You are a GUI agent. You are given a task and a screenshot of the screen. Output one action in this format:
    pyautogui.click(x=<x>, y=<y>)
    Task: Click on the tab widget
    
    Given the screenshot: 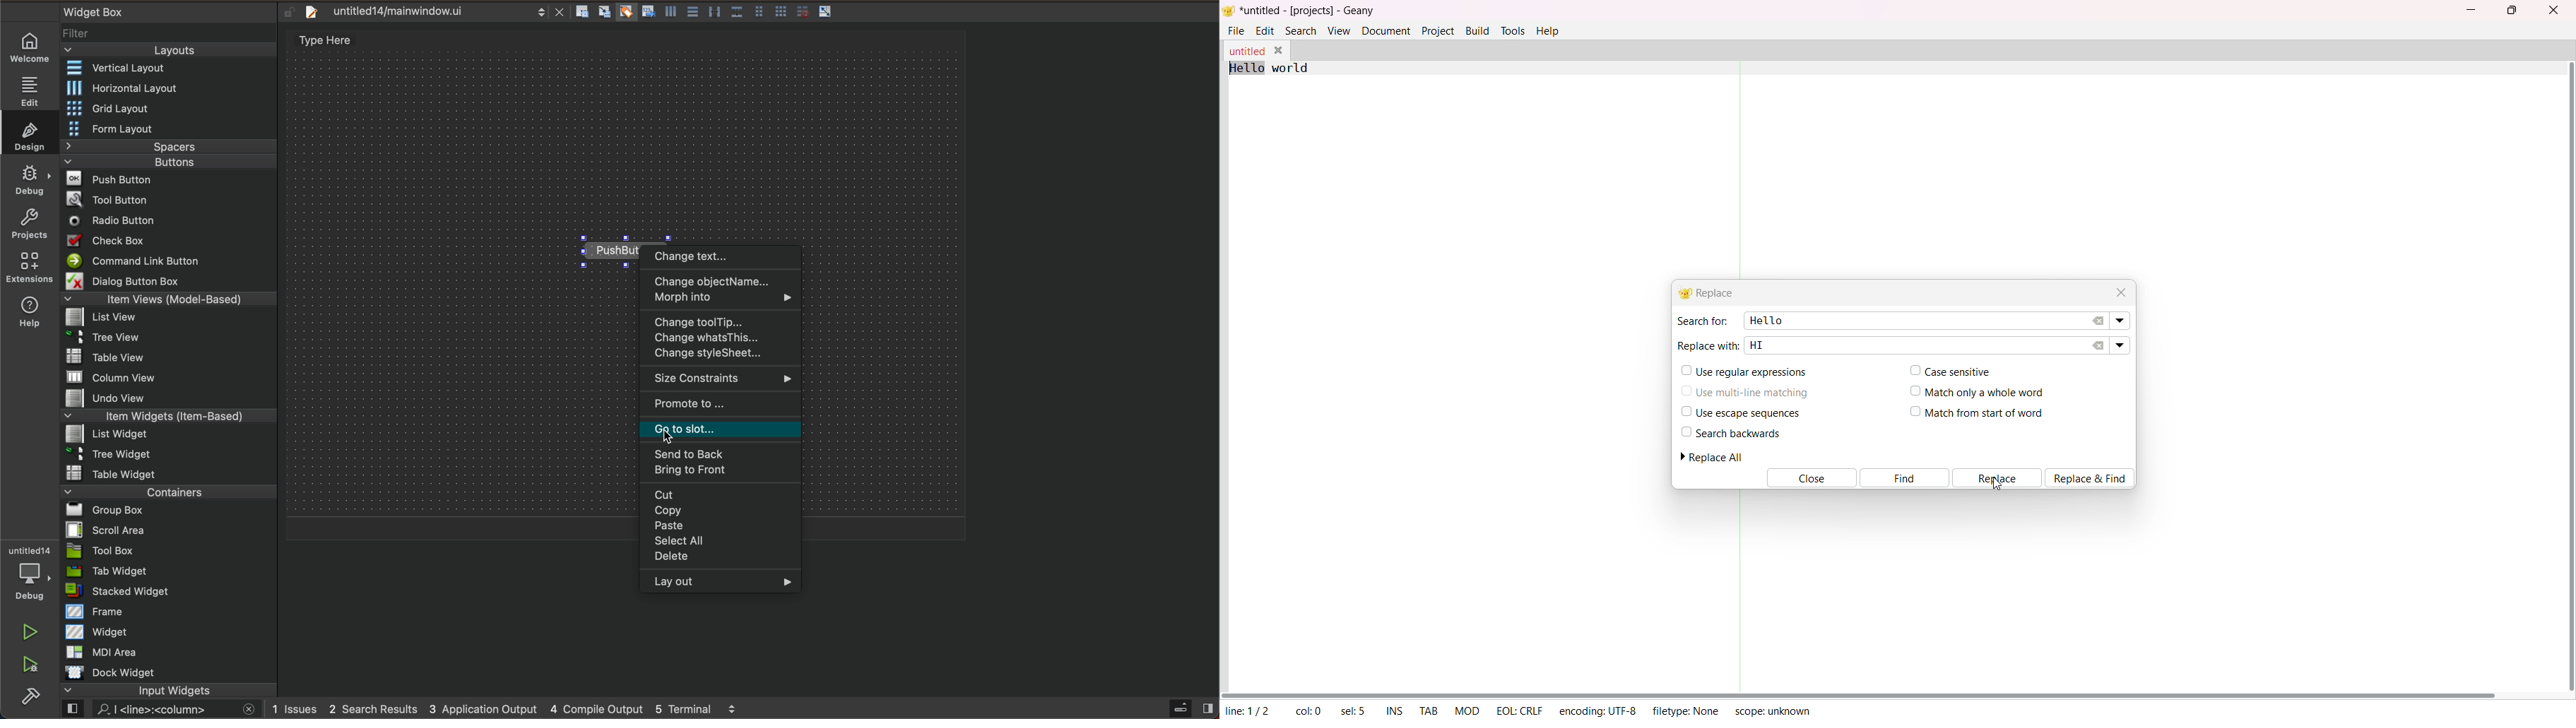 What is the action you would take?
    pyautogui.click(x=168, y=572)
    